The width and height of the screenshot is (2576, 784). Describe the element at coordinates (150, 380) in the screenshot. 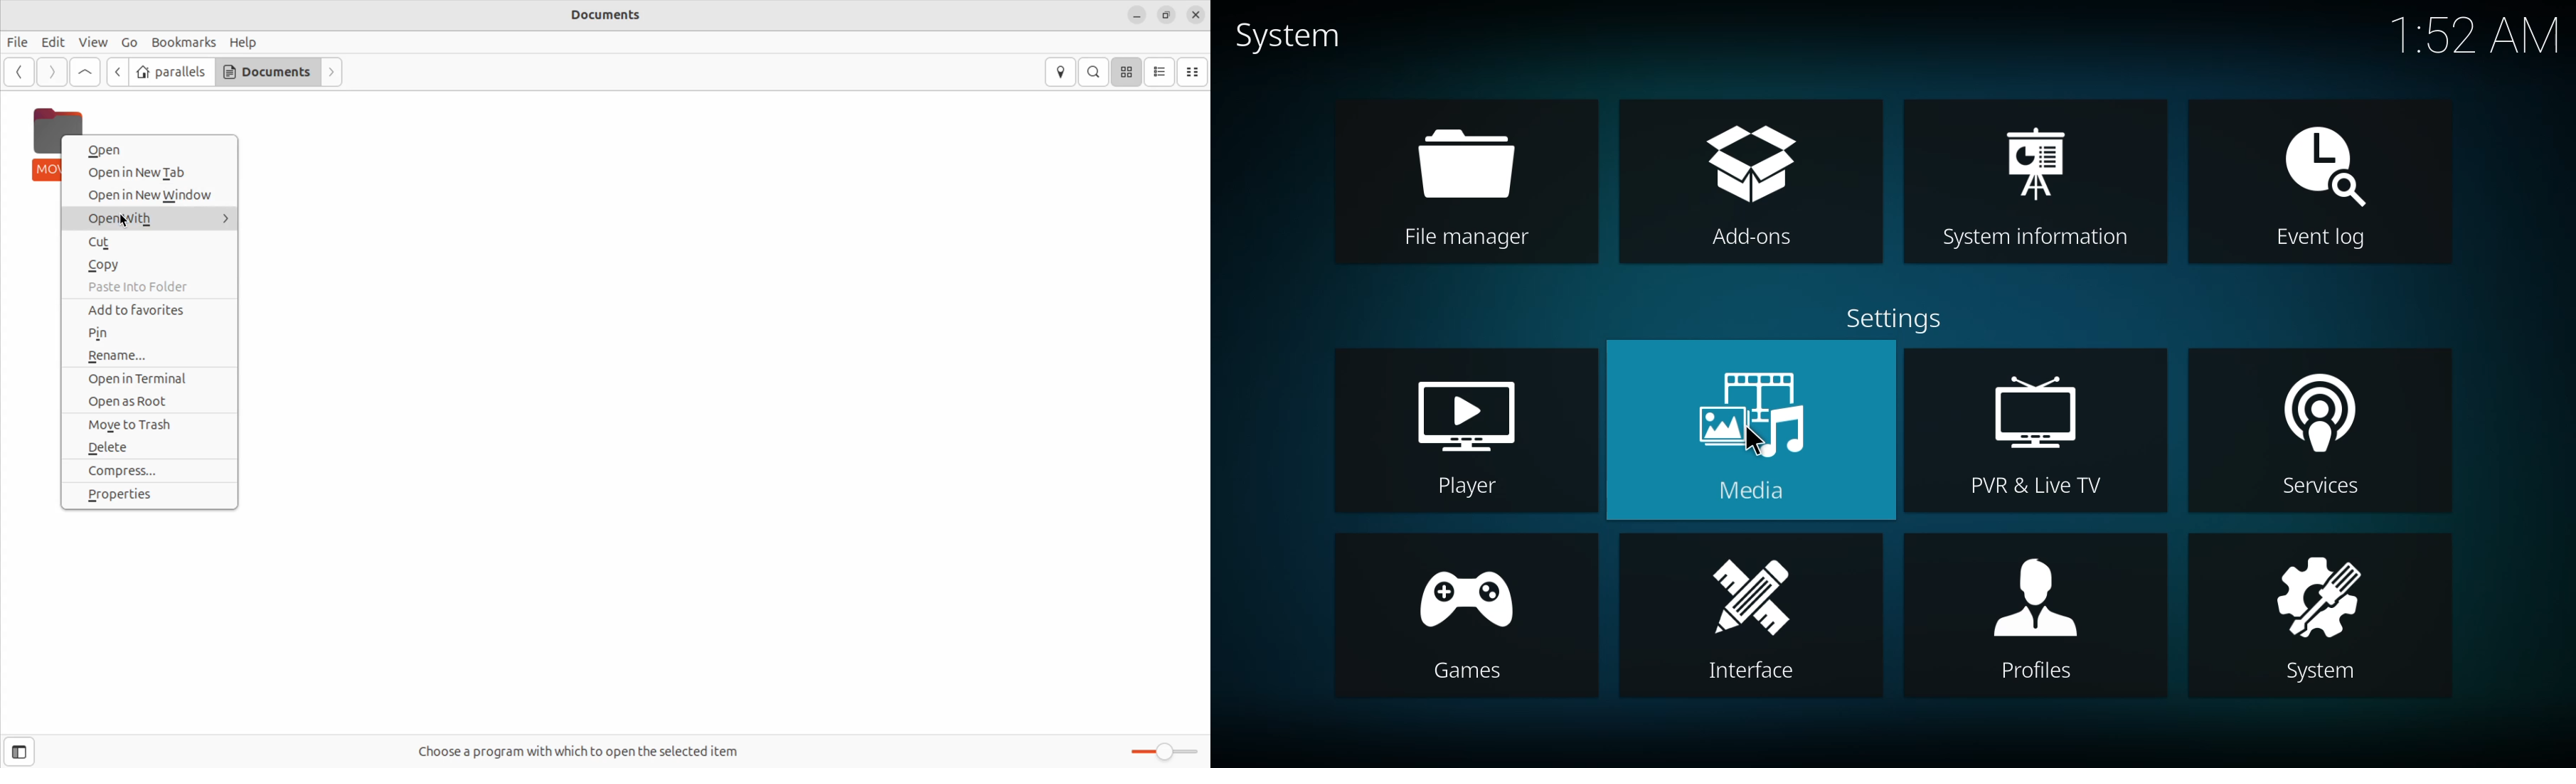

I see `open in terminal` at that location.